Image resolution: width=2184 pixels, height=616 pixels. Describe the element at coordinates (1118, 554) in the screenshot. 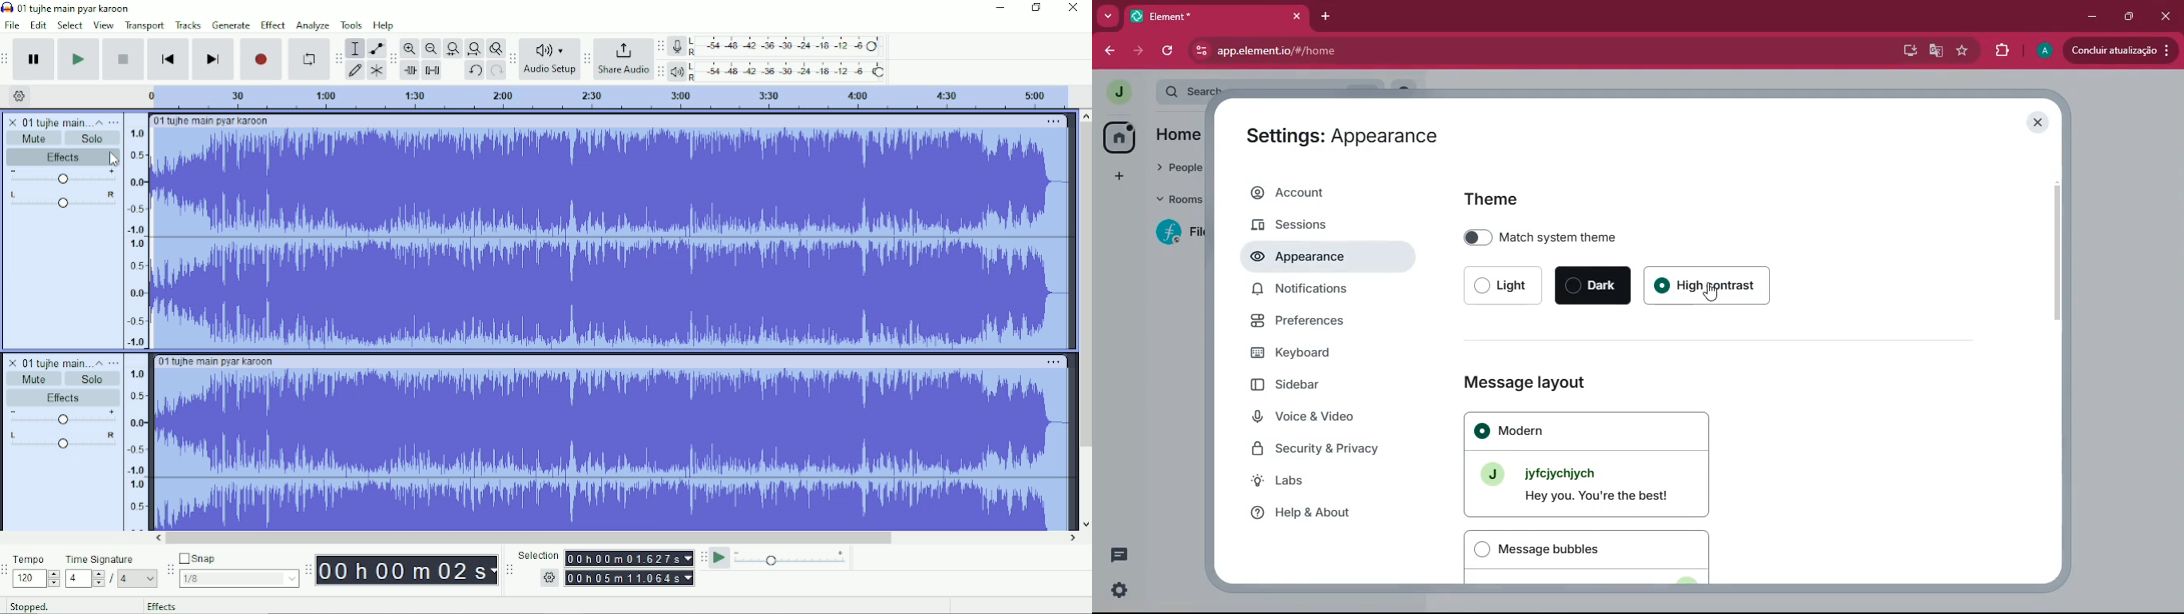

I see `conversation` at that location.